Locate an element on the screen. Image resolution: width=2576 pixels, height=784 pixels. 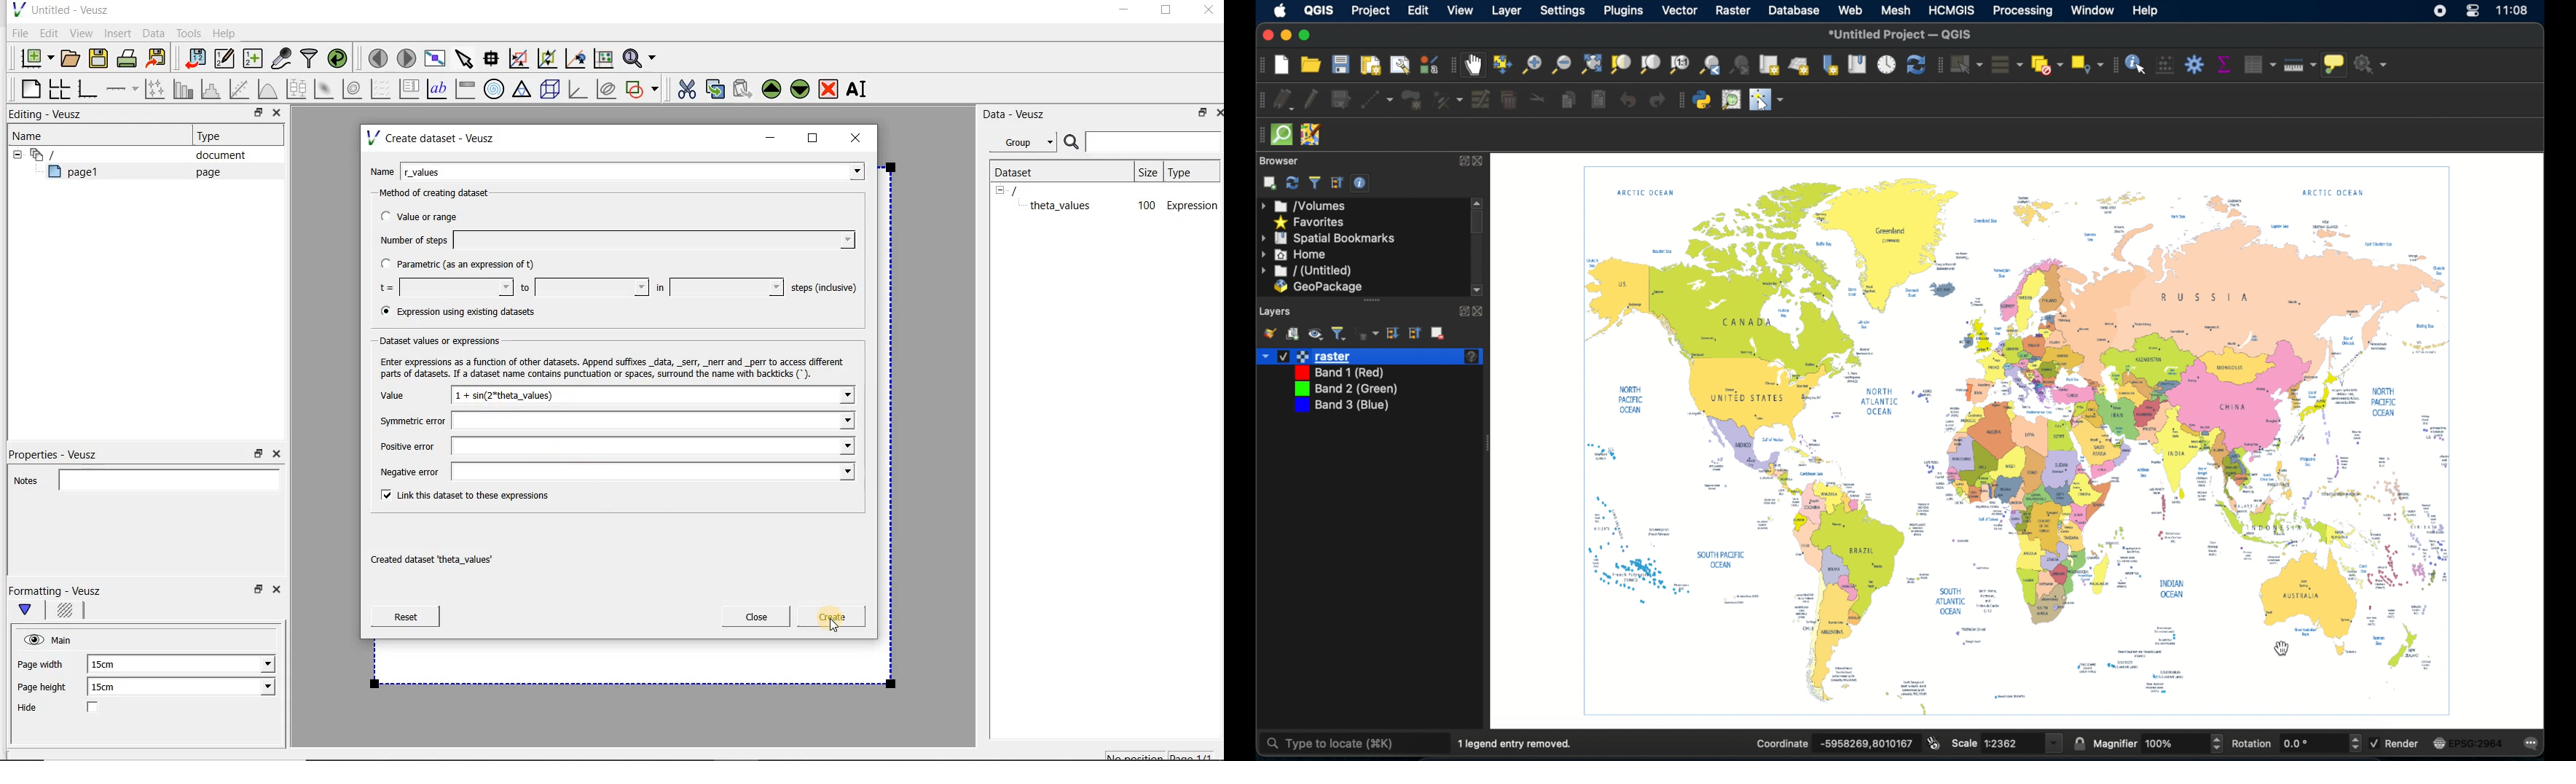
close is located at coordinates (1480, 311).